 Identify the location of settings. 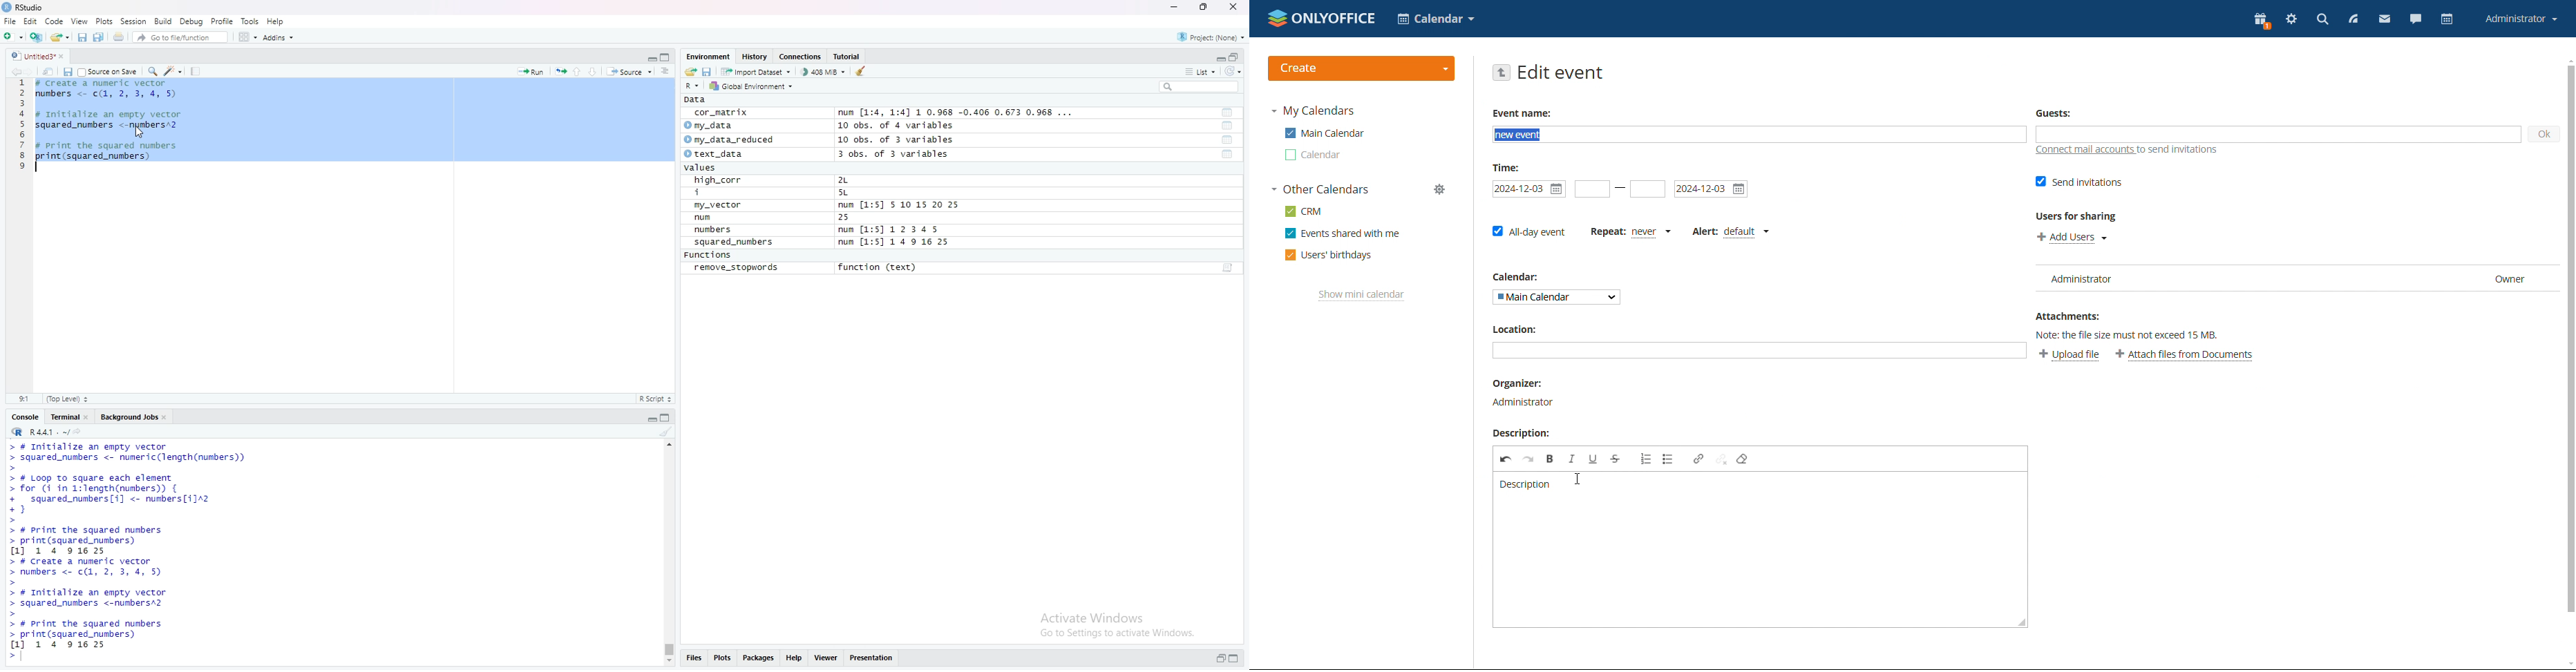
(2291, 20).